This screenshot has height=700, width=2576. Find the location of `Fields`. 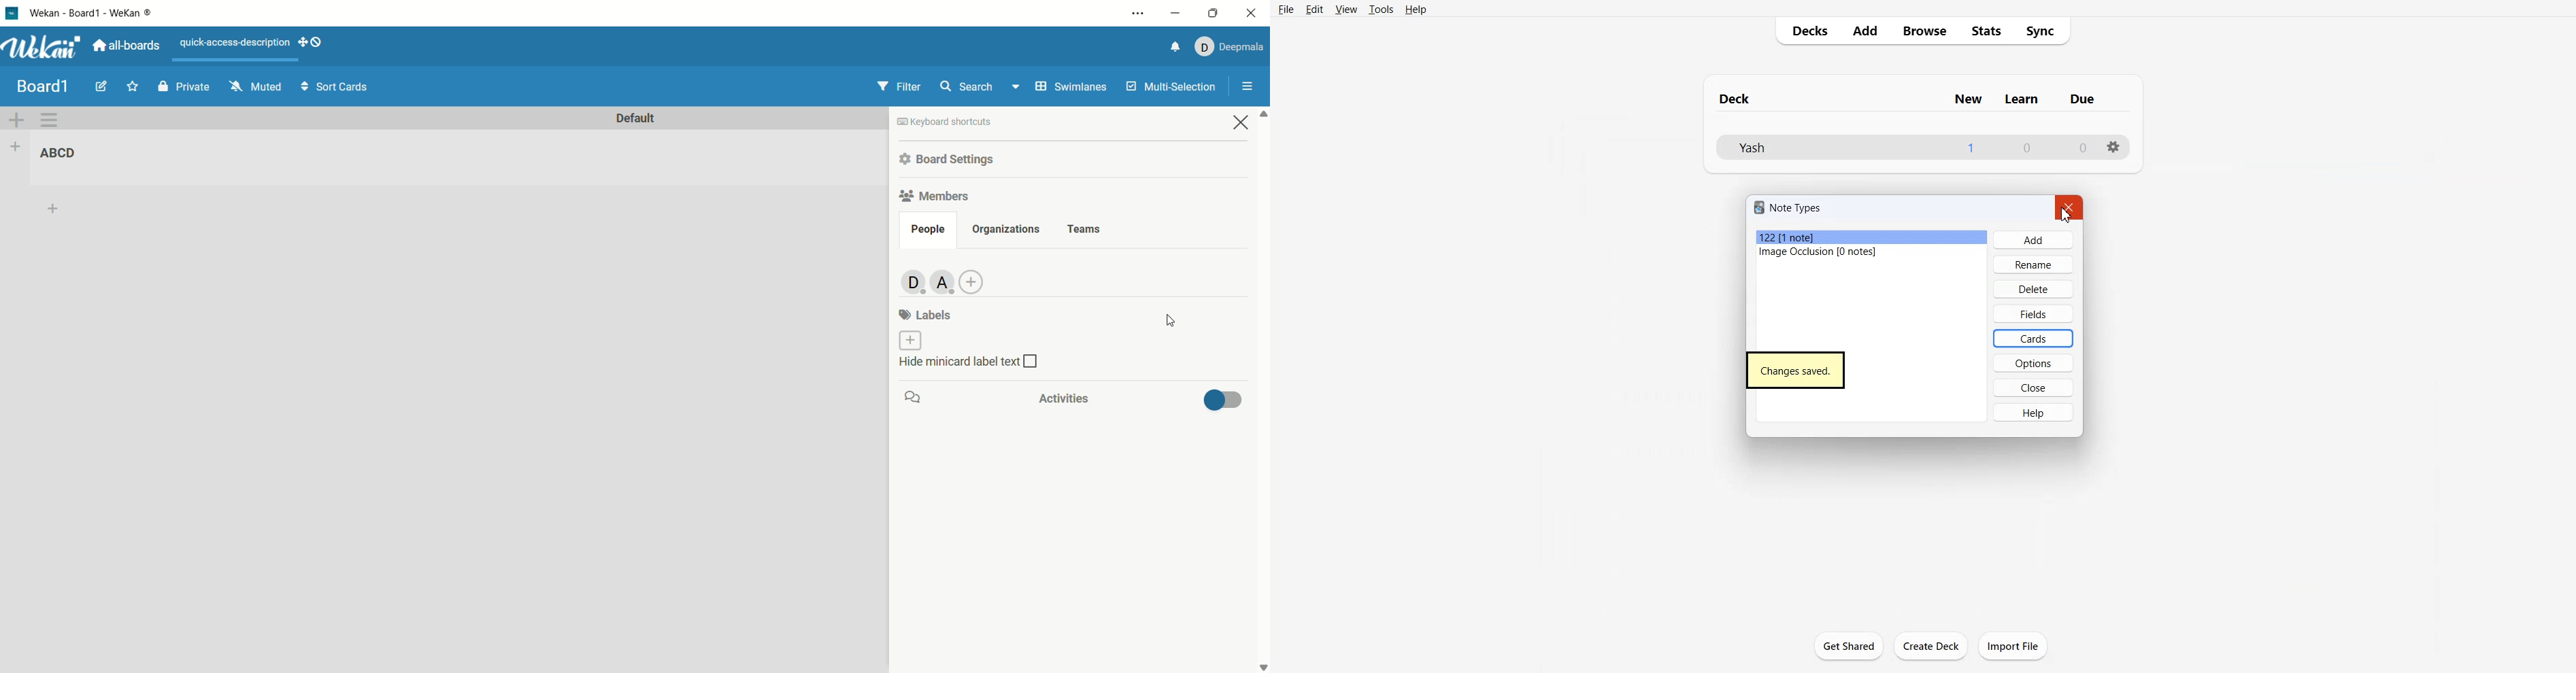

Fields is located at coordinates (2033, 313).